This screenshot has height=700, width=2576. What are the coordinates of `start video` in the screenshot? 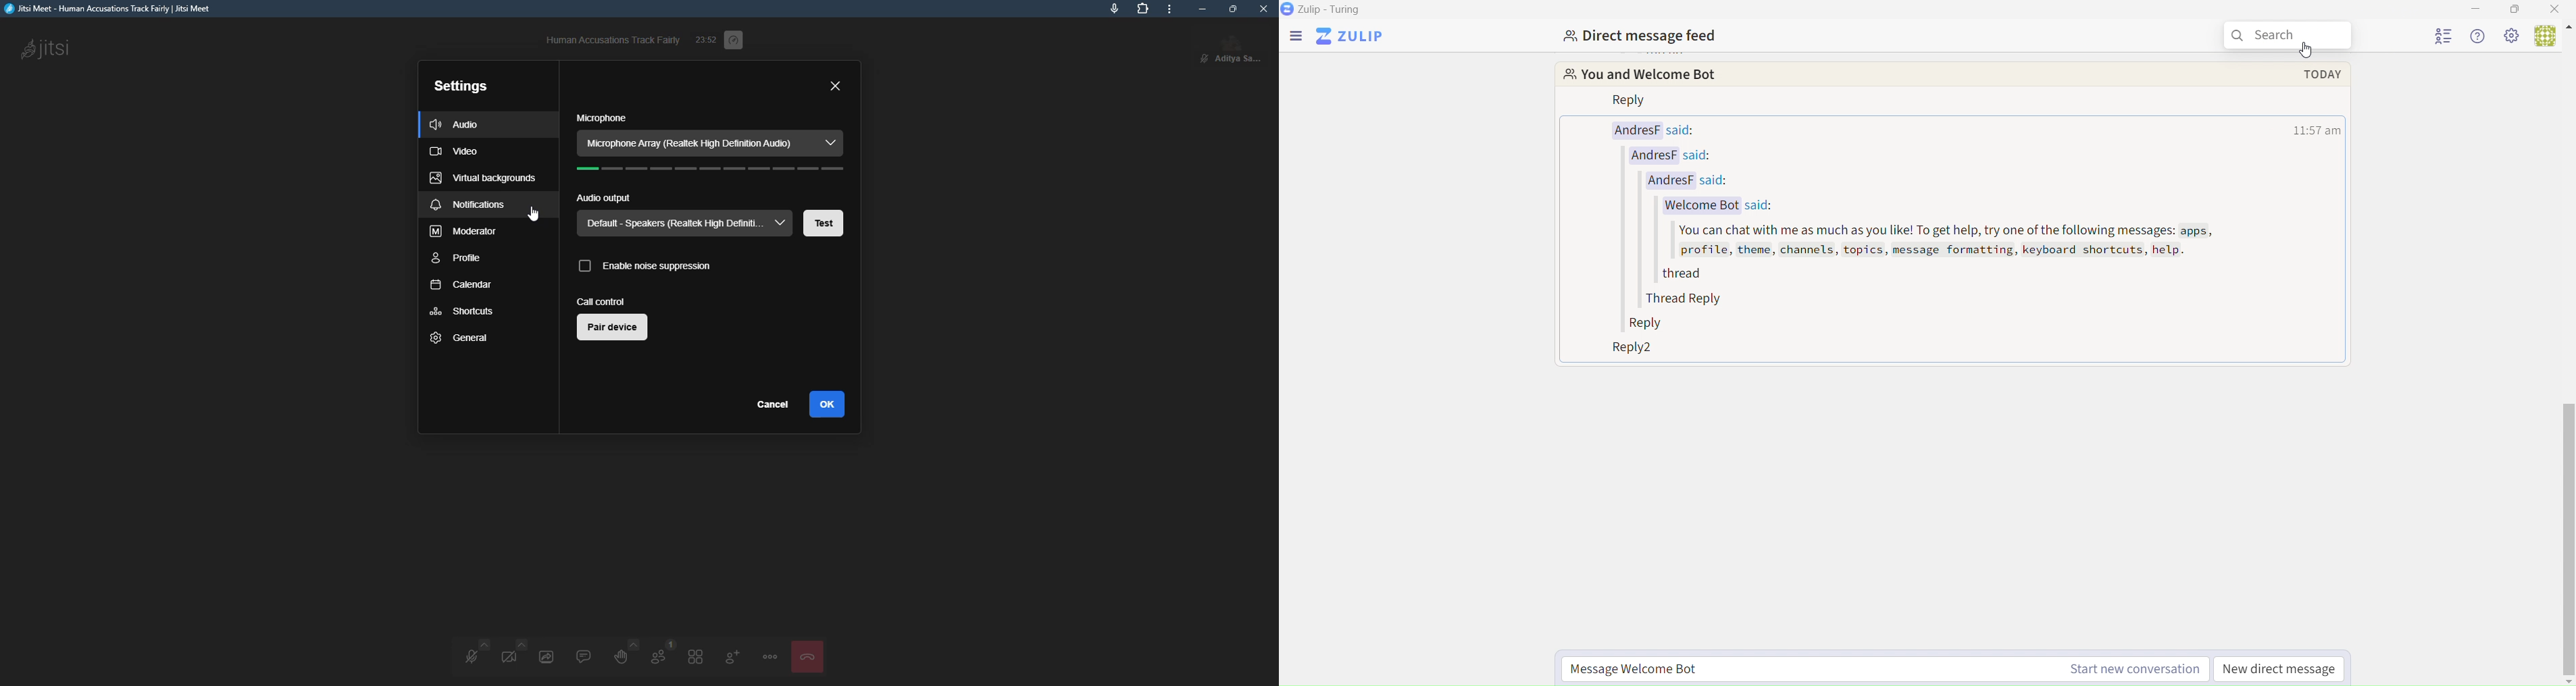 It's located at (512, 654).